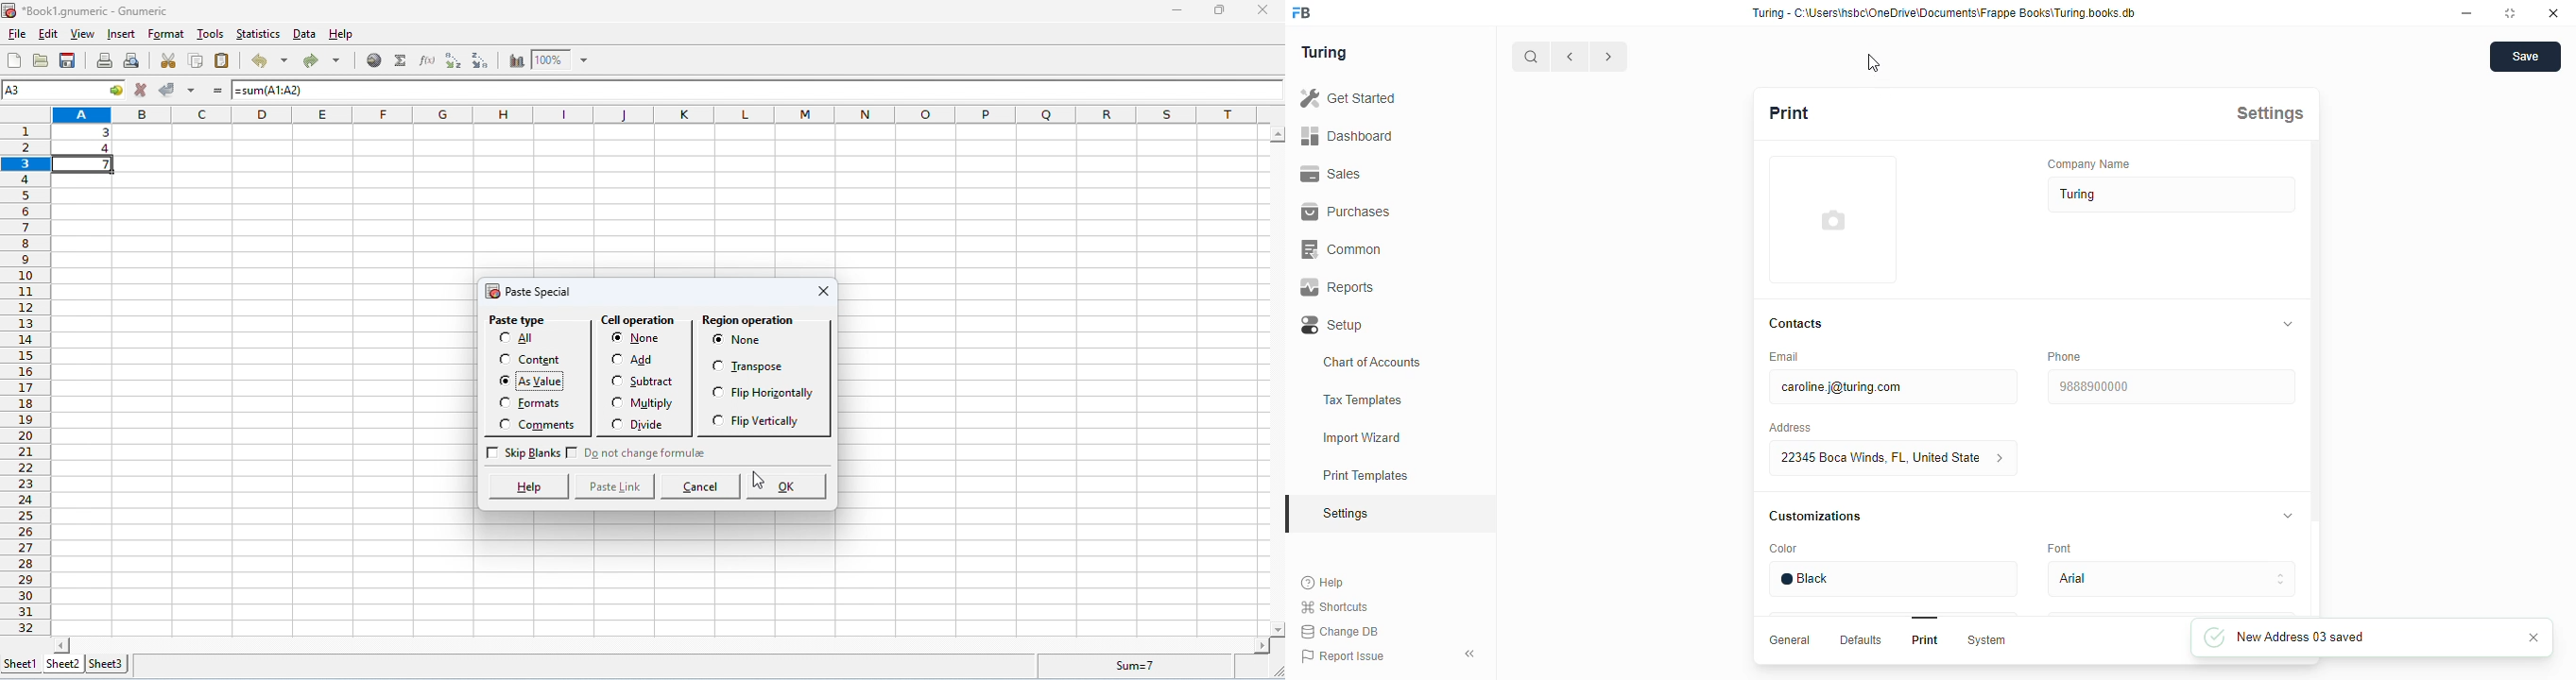  Describe the element at coordinates (122, 34) in the screenshot. I see `insert` at that location.